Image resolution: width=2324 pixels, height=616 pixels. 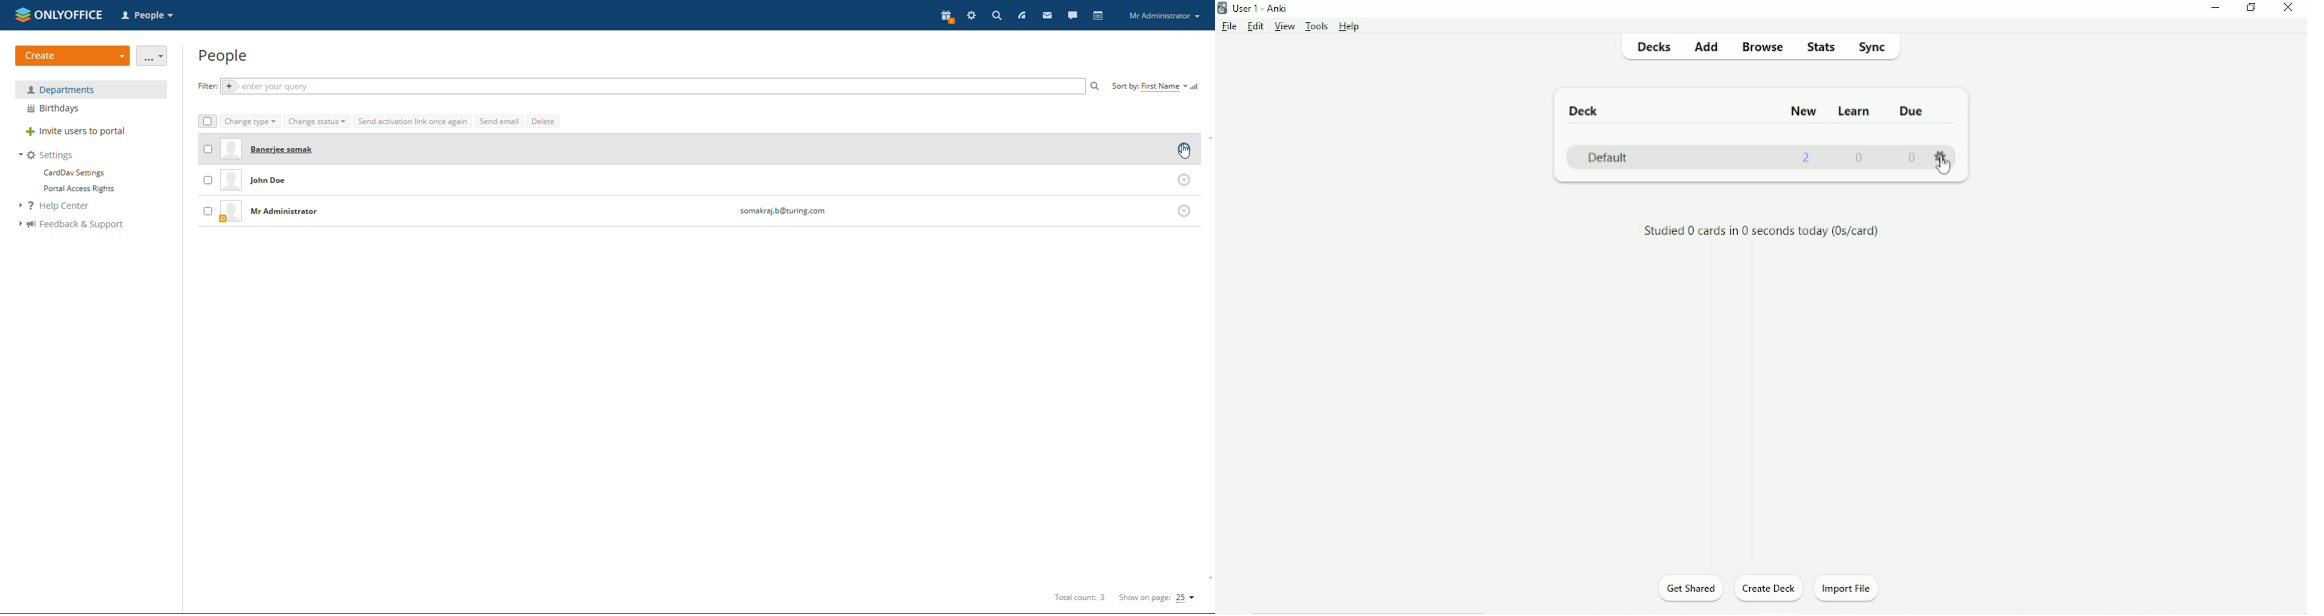 What do you see at coordinates (1255, 25) in the screenshot?
I see `Edit` at bounding box center [1255, 25].